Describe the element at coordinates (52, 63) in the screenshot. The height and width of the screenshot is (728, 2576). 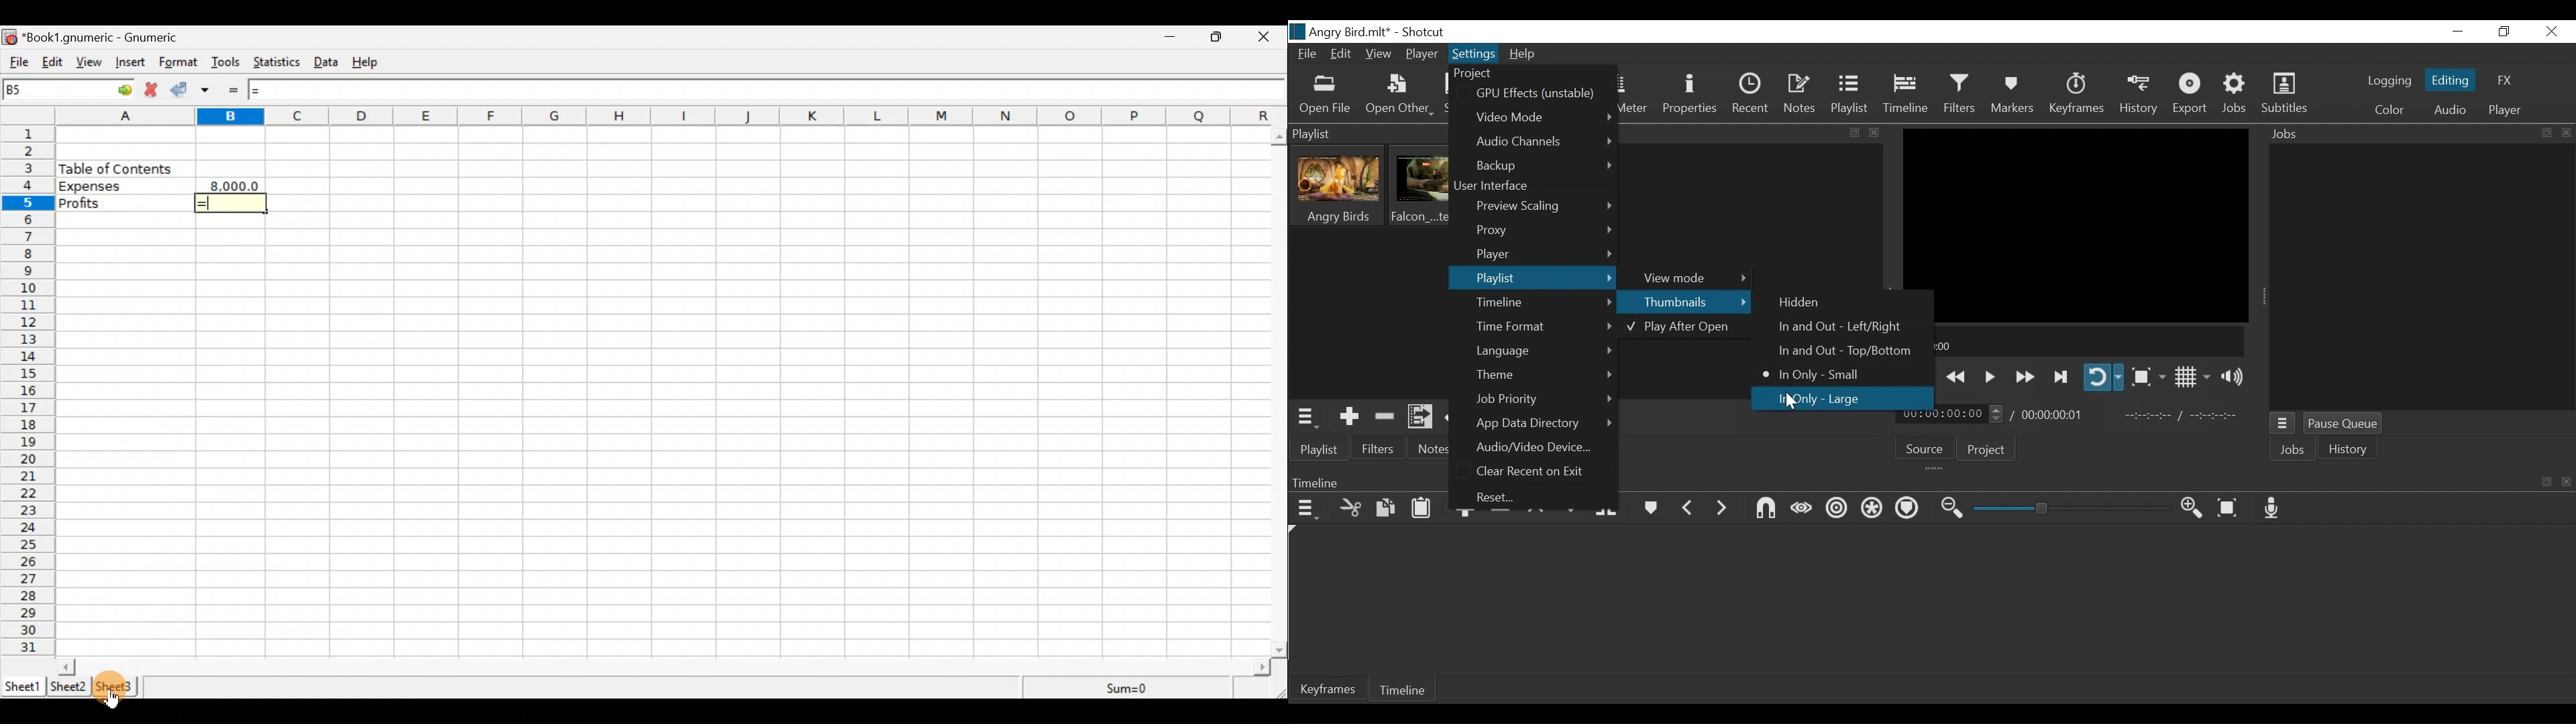
I see `Edit` at that location.